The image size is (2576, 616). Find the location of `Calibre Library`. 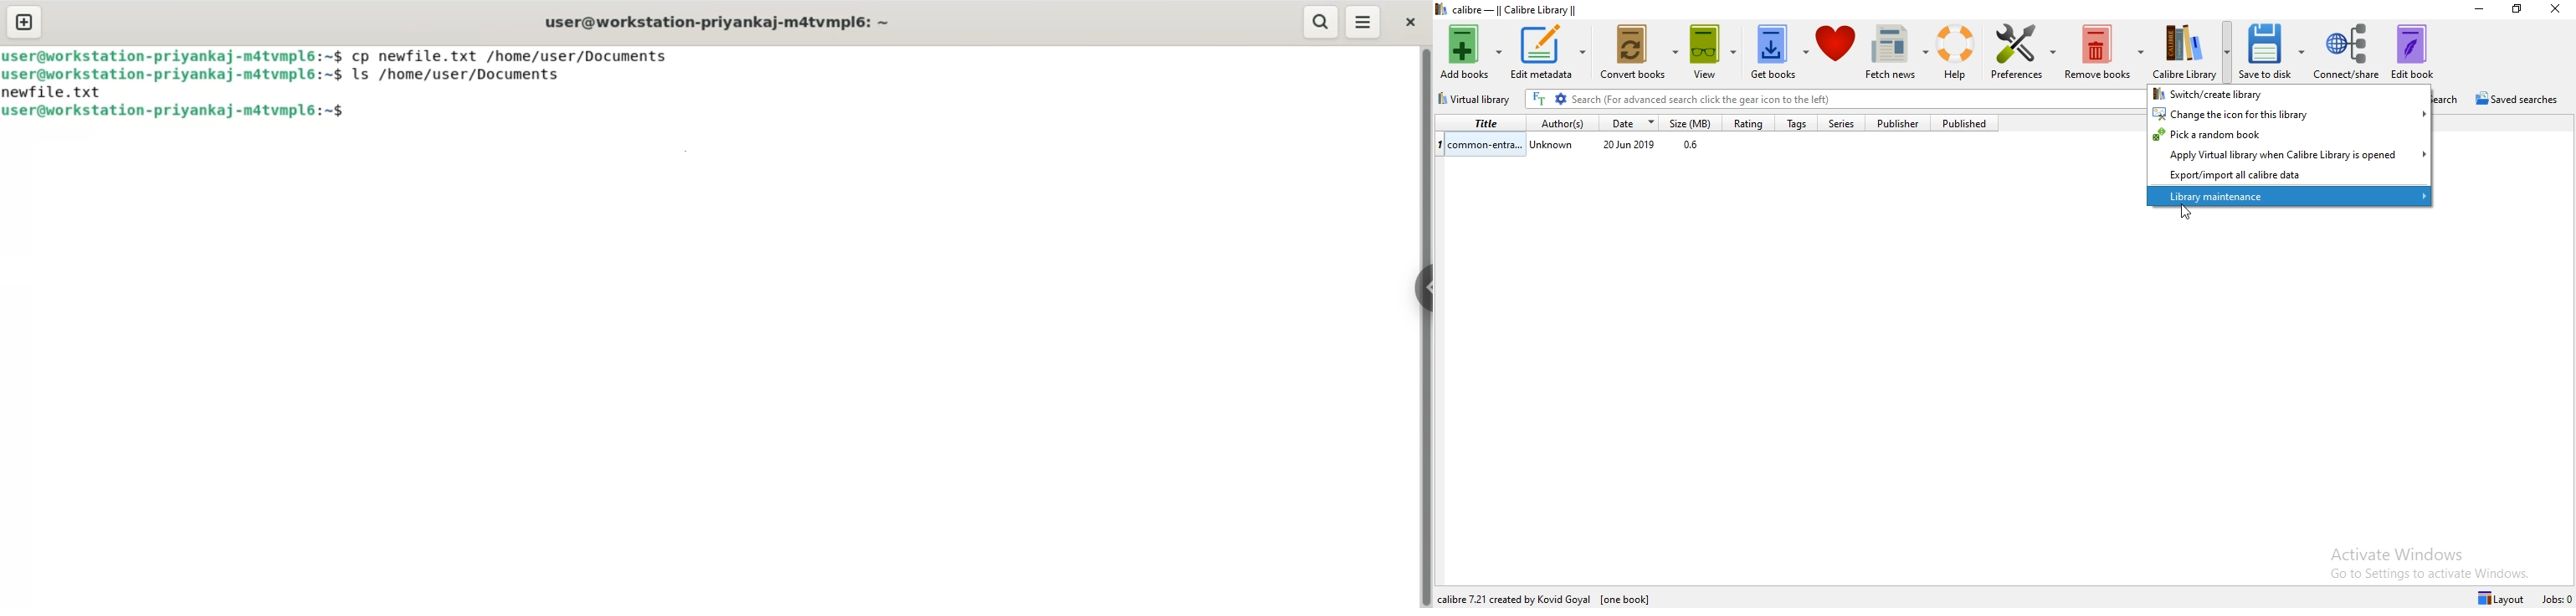

Calibre Library is located at coordinates (2193, 50).